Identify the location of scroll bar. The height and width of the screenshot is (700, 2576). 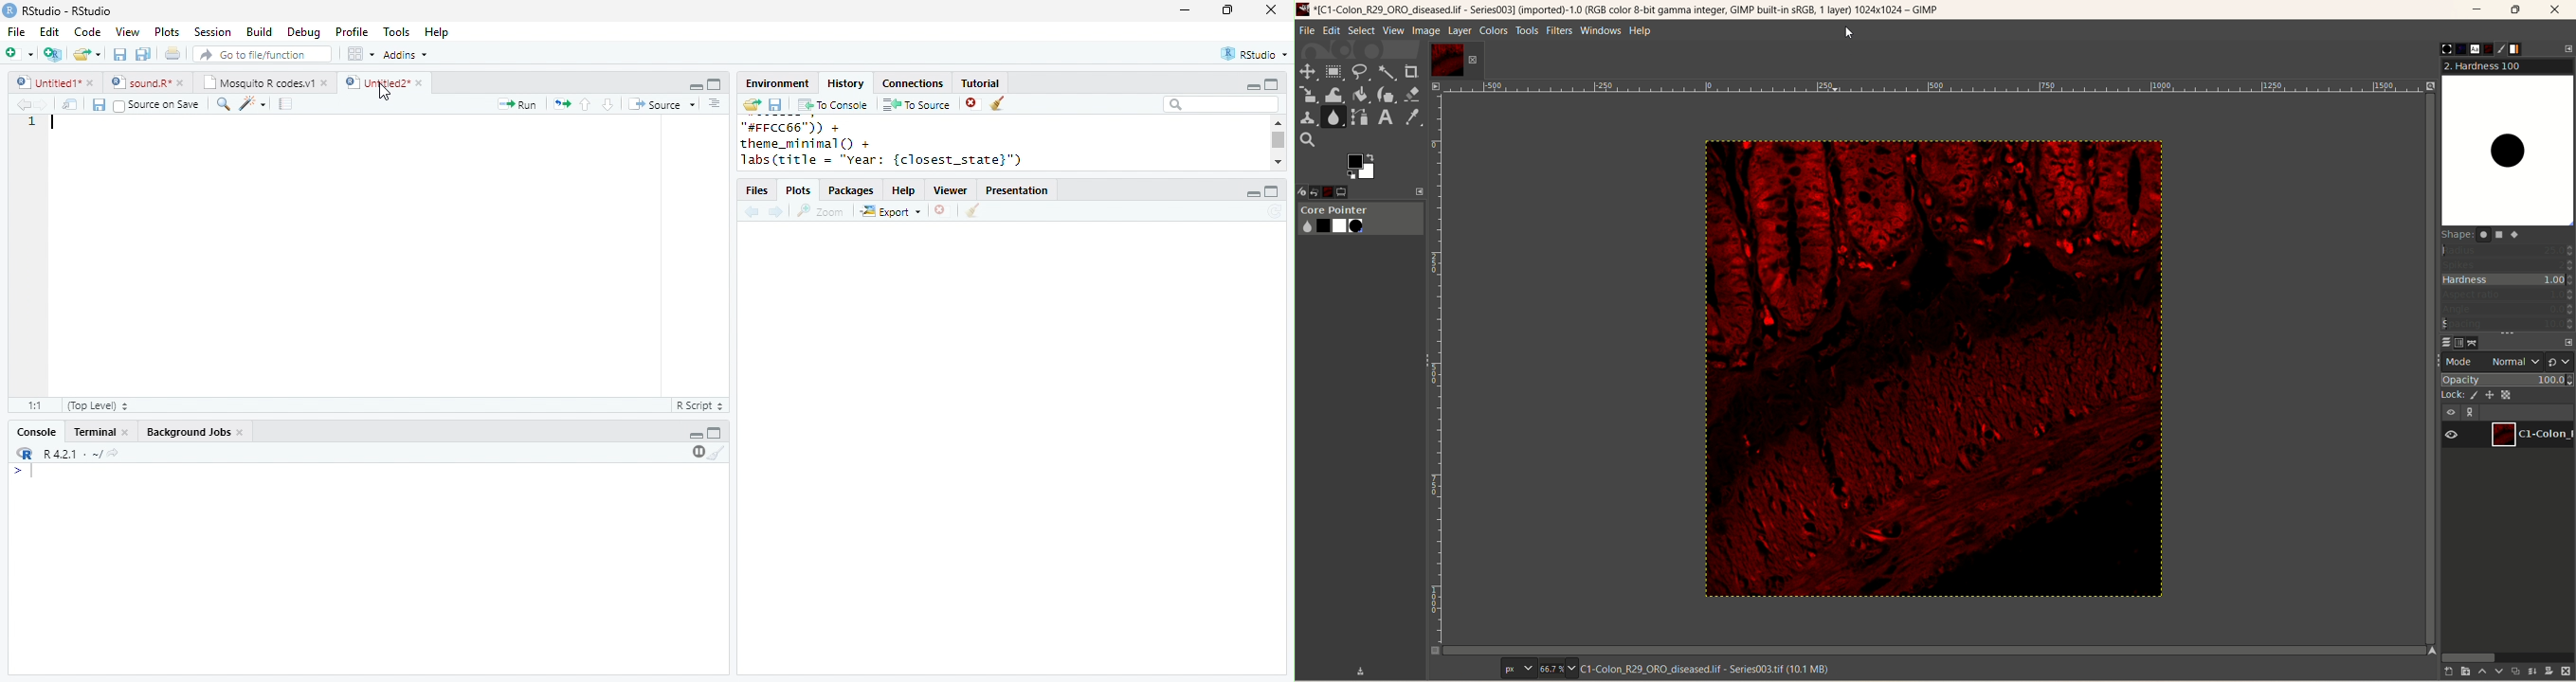
(1279, 139).